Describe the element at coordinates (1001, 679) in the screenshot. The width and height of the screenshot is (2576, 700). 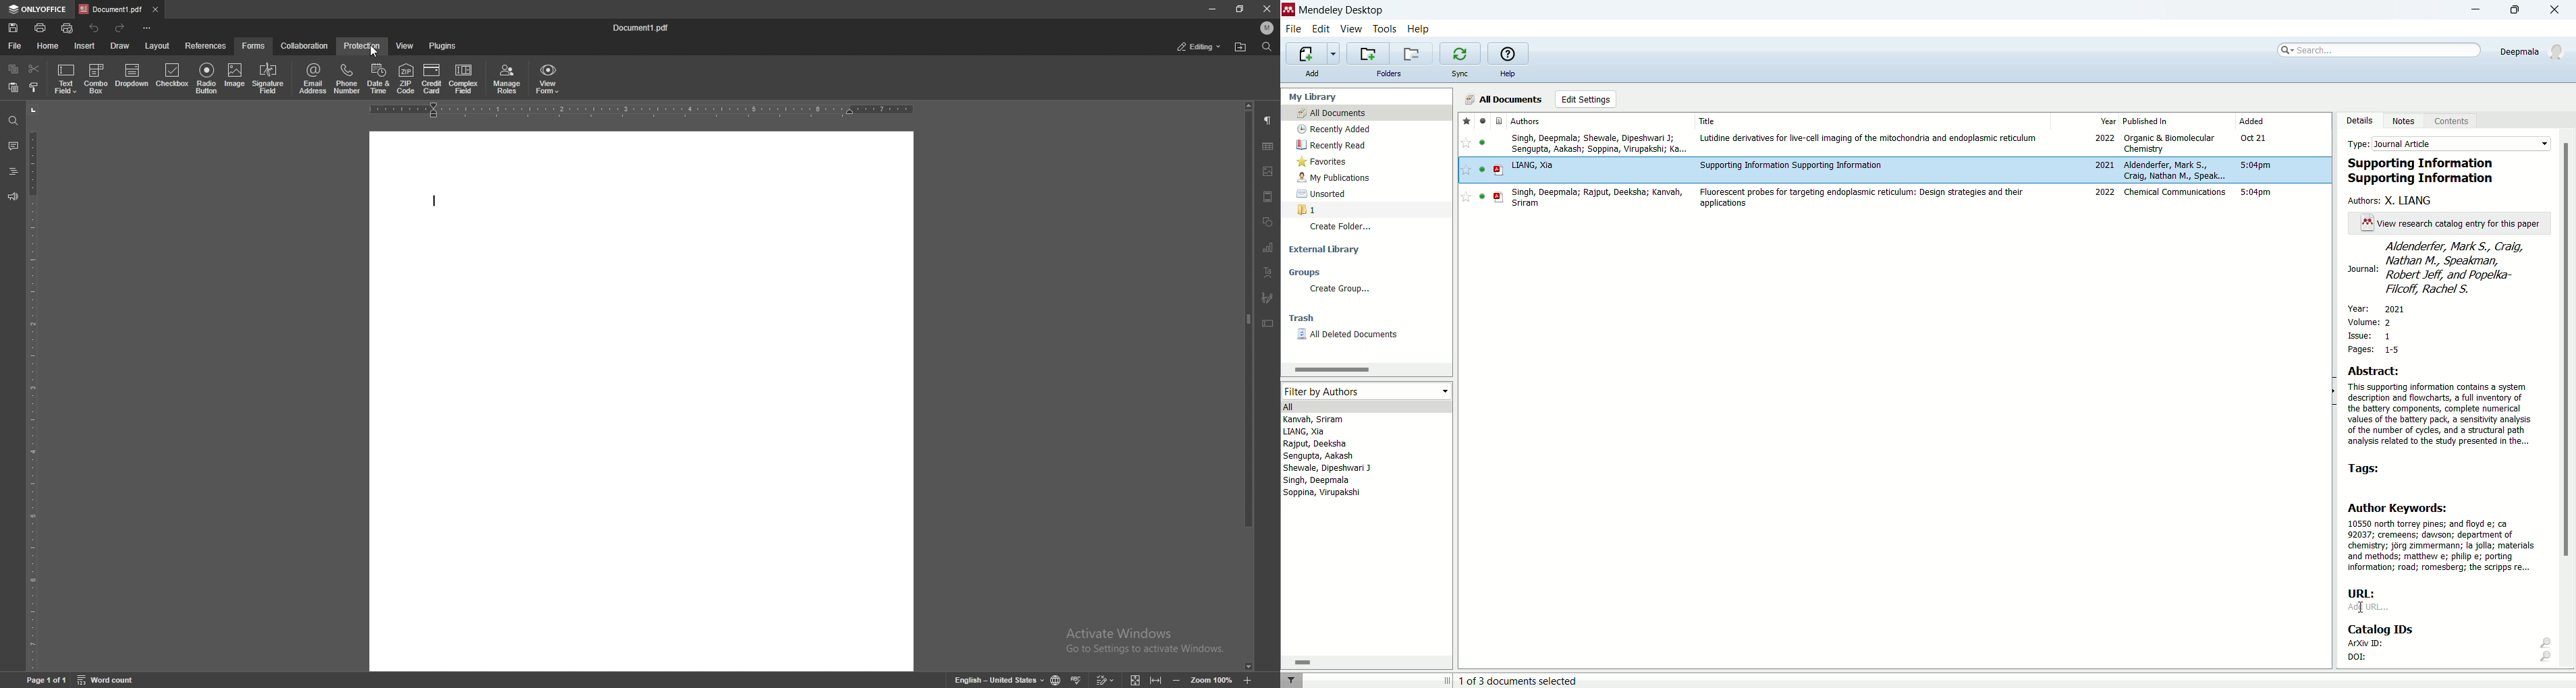
I see `change text language` at that location.